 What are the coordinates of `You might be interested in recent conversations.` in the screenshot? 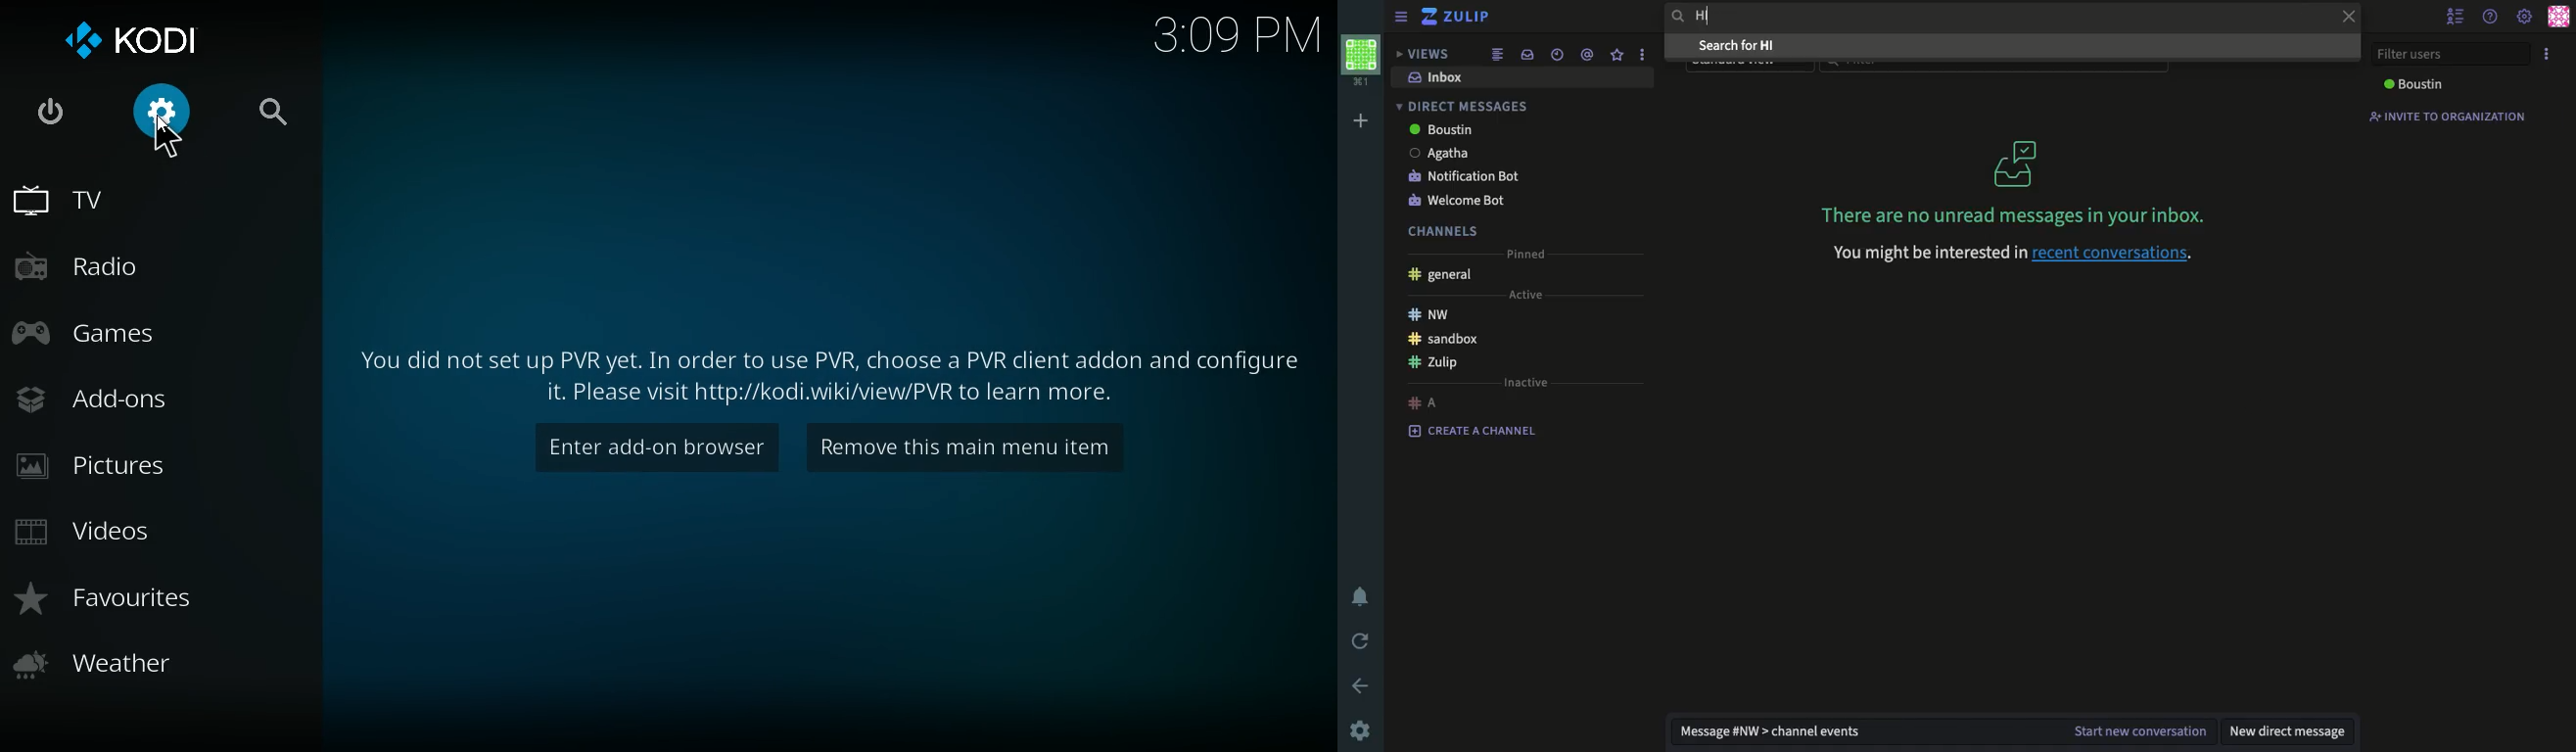 It's located at (2019, 256).